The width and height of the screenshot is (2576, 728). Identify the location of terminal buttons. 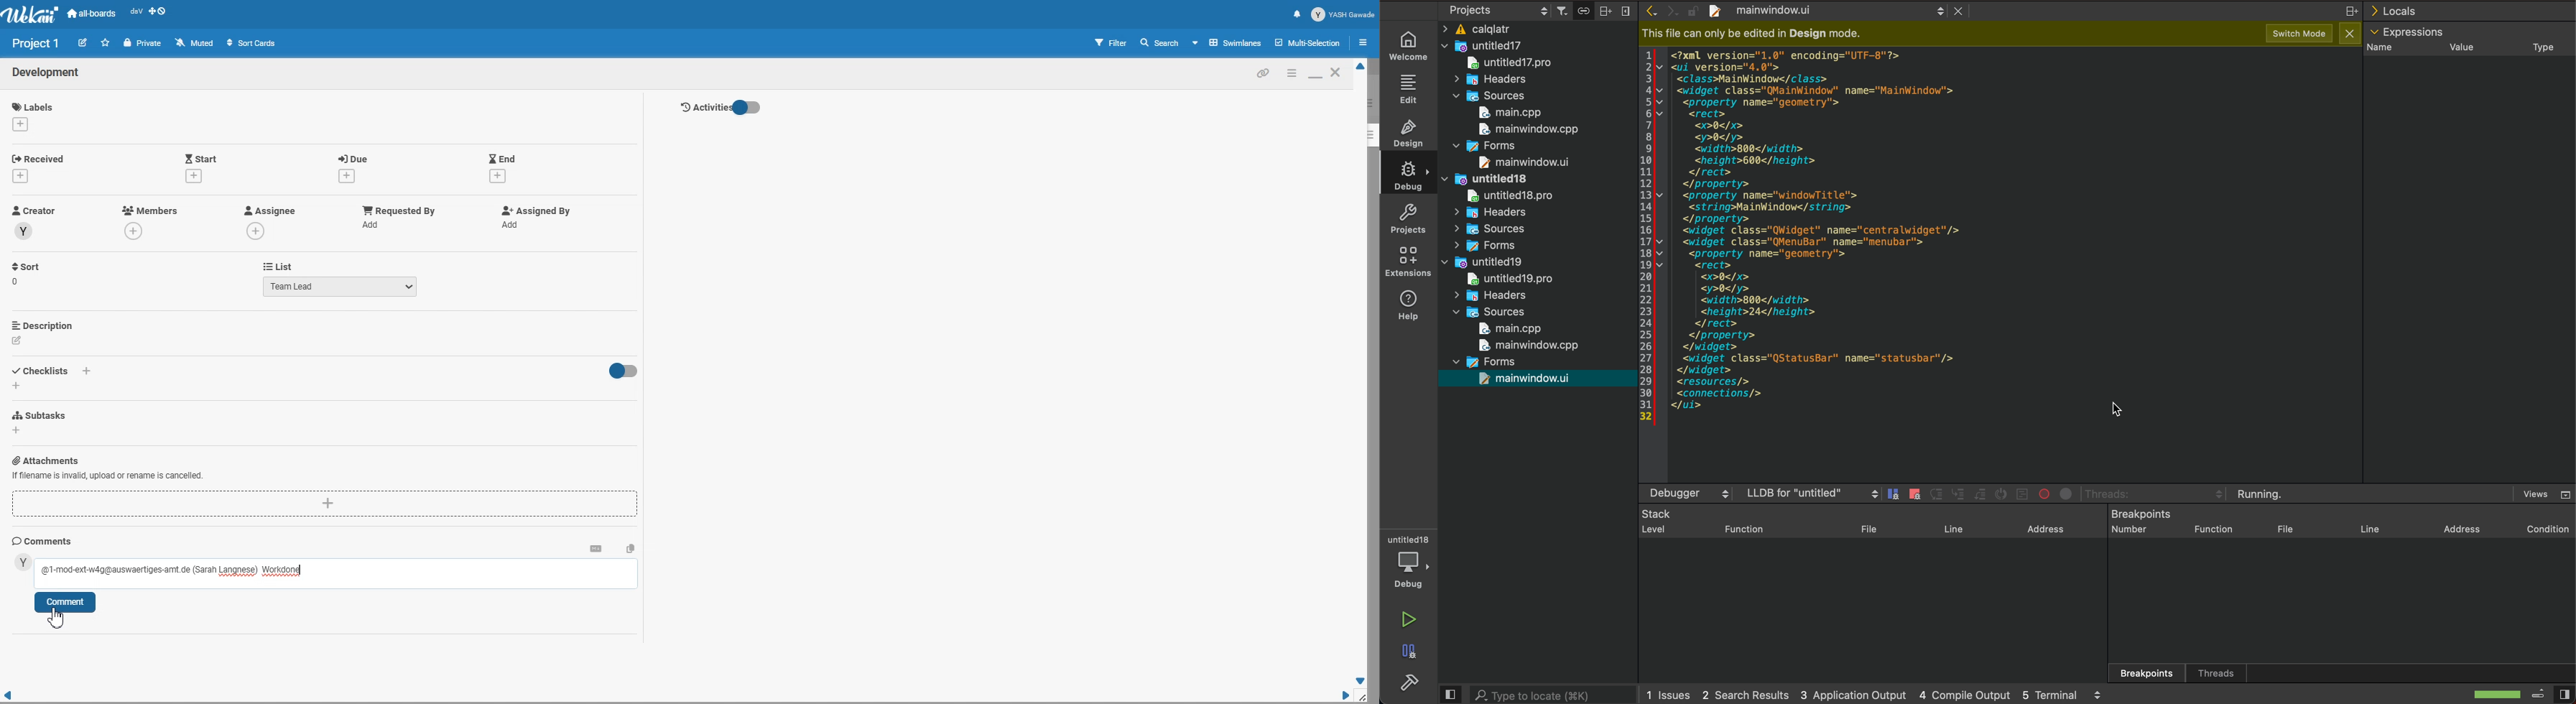
(2065, 492).